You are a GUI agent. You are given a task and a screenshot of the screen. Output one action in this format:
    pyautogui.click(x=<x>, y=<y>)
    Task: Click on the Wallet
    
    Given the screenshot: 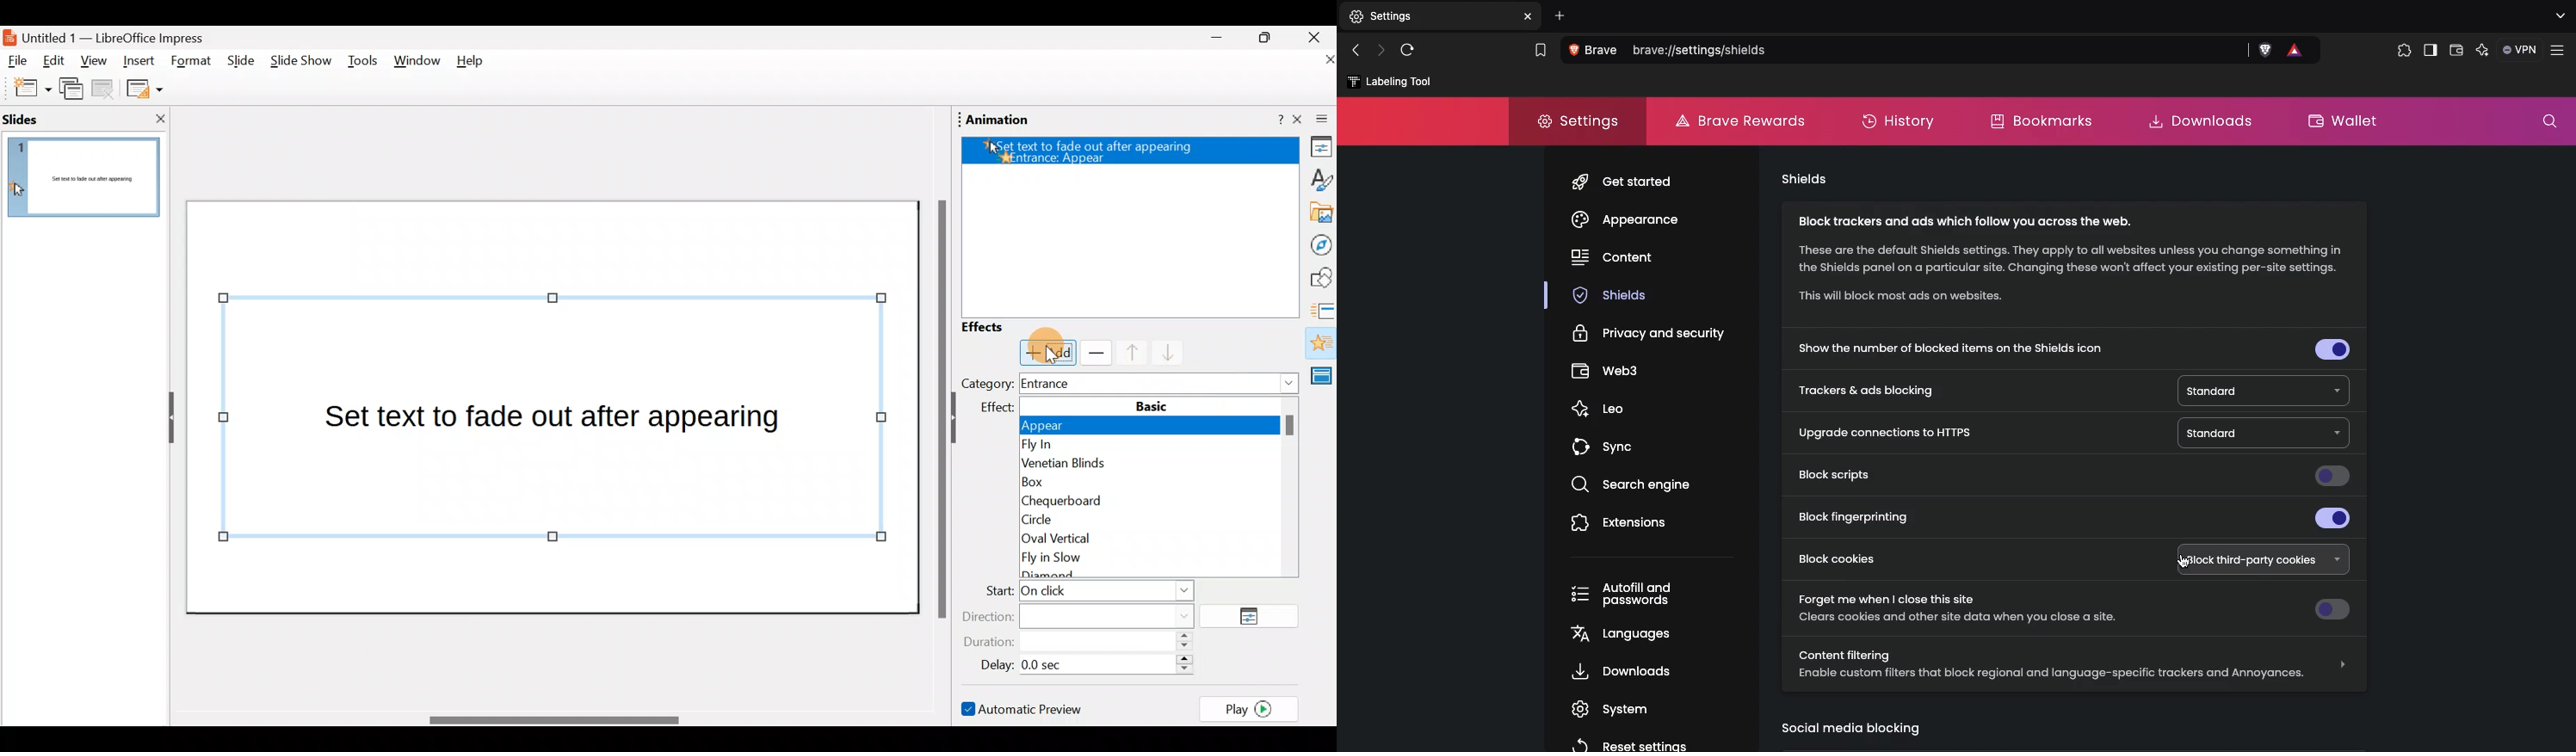 What is the action you would take?
    pyautogui.click(x=2456, y=52)
    